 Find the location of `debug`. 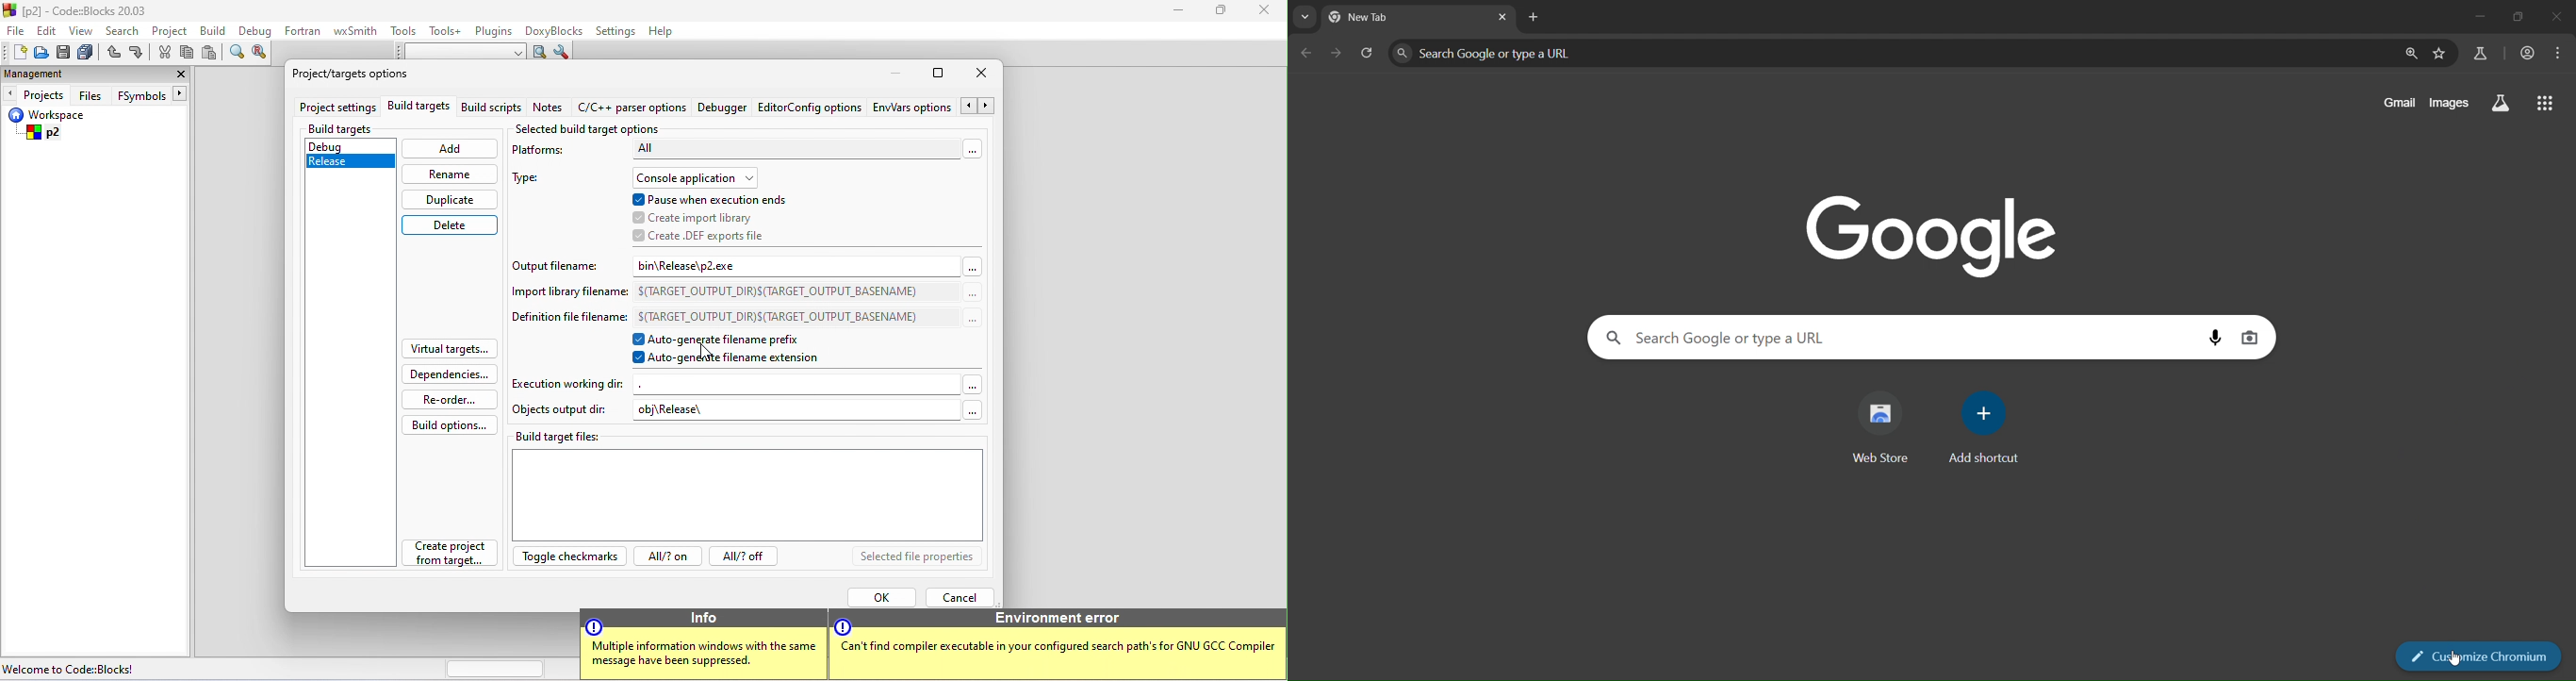

debug is located at coordinates (256, 33).